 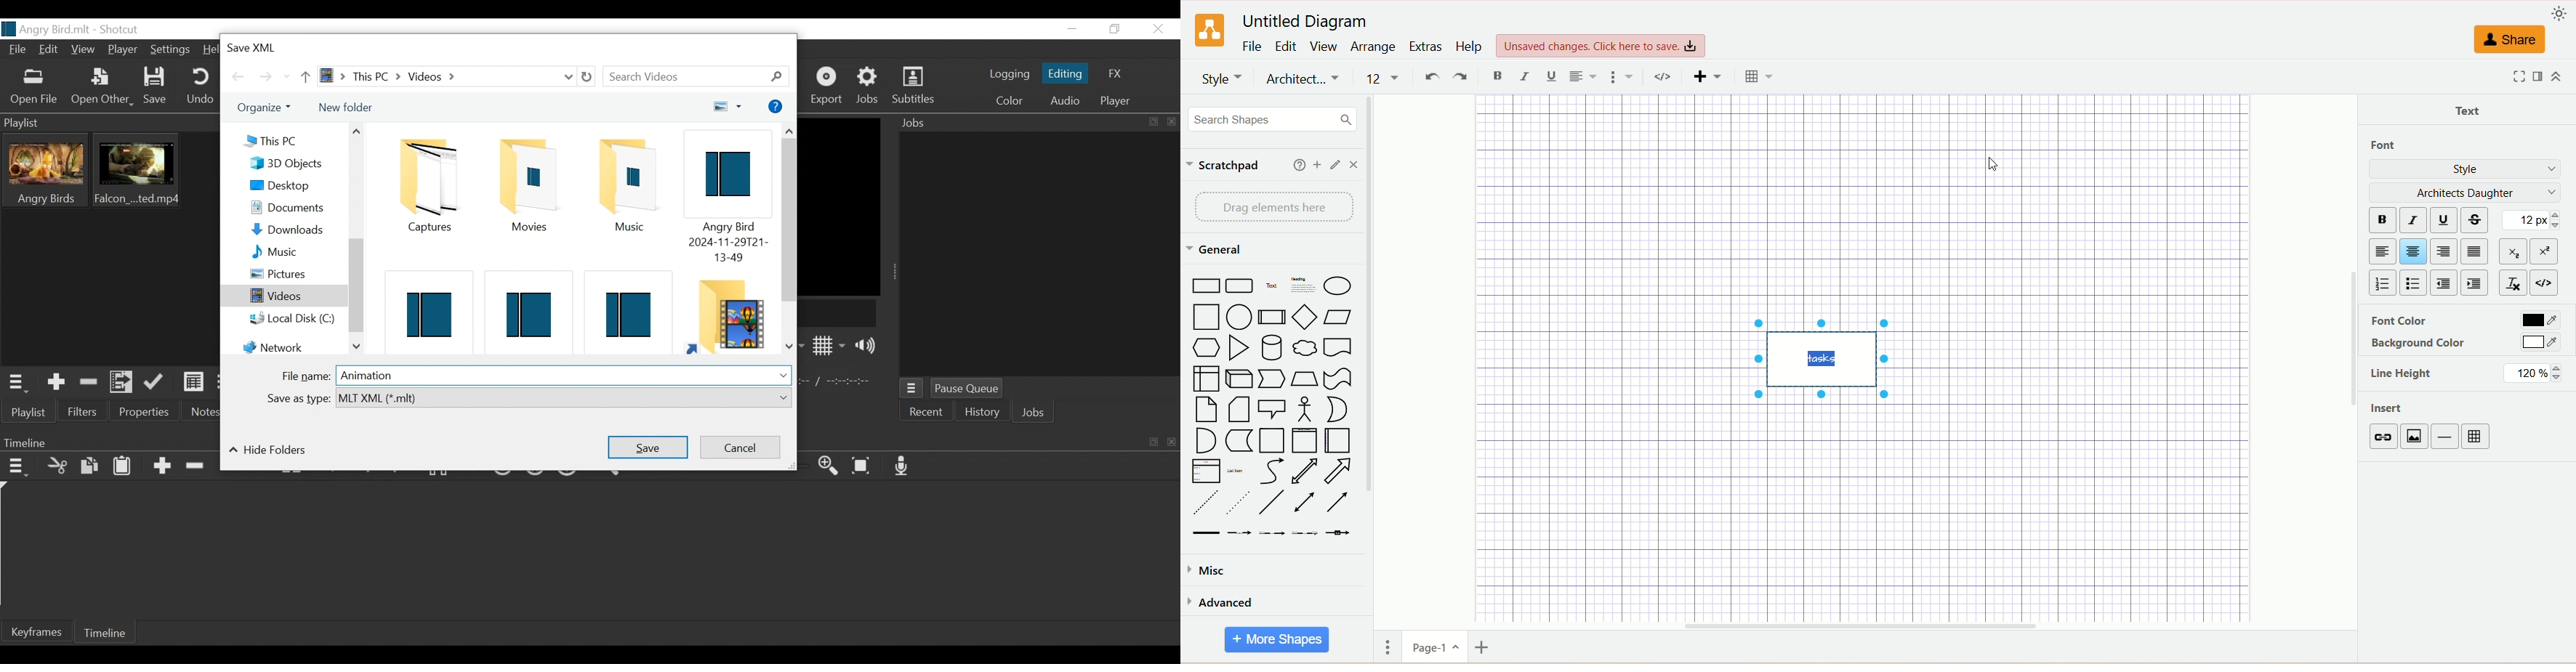 What do you see at coordinates (1209, 572) in the screenshot?
I see `misc` at bounding box center [1209, 572].